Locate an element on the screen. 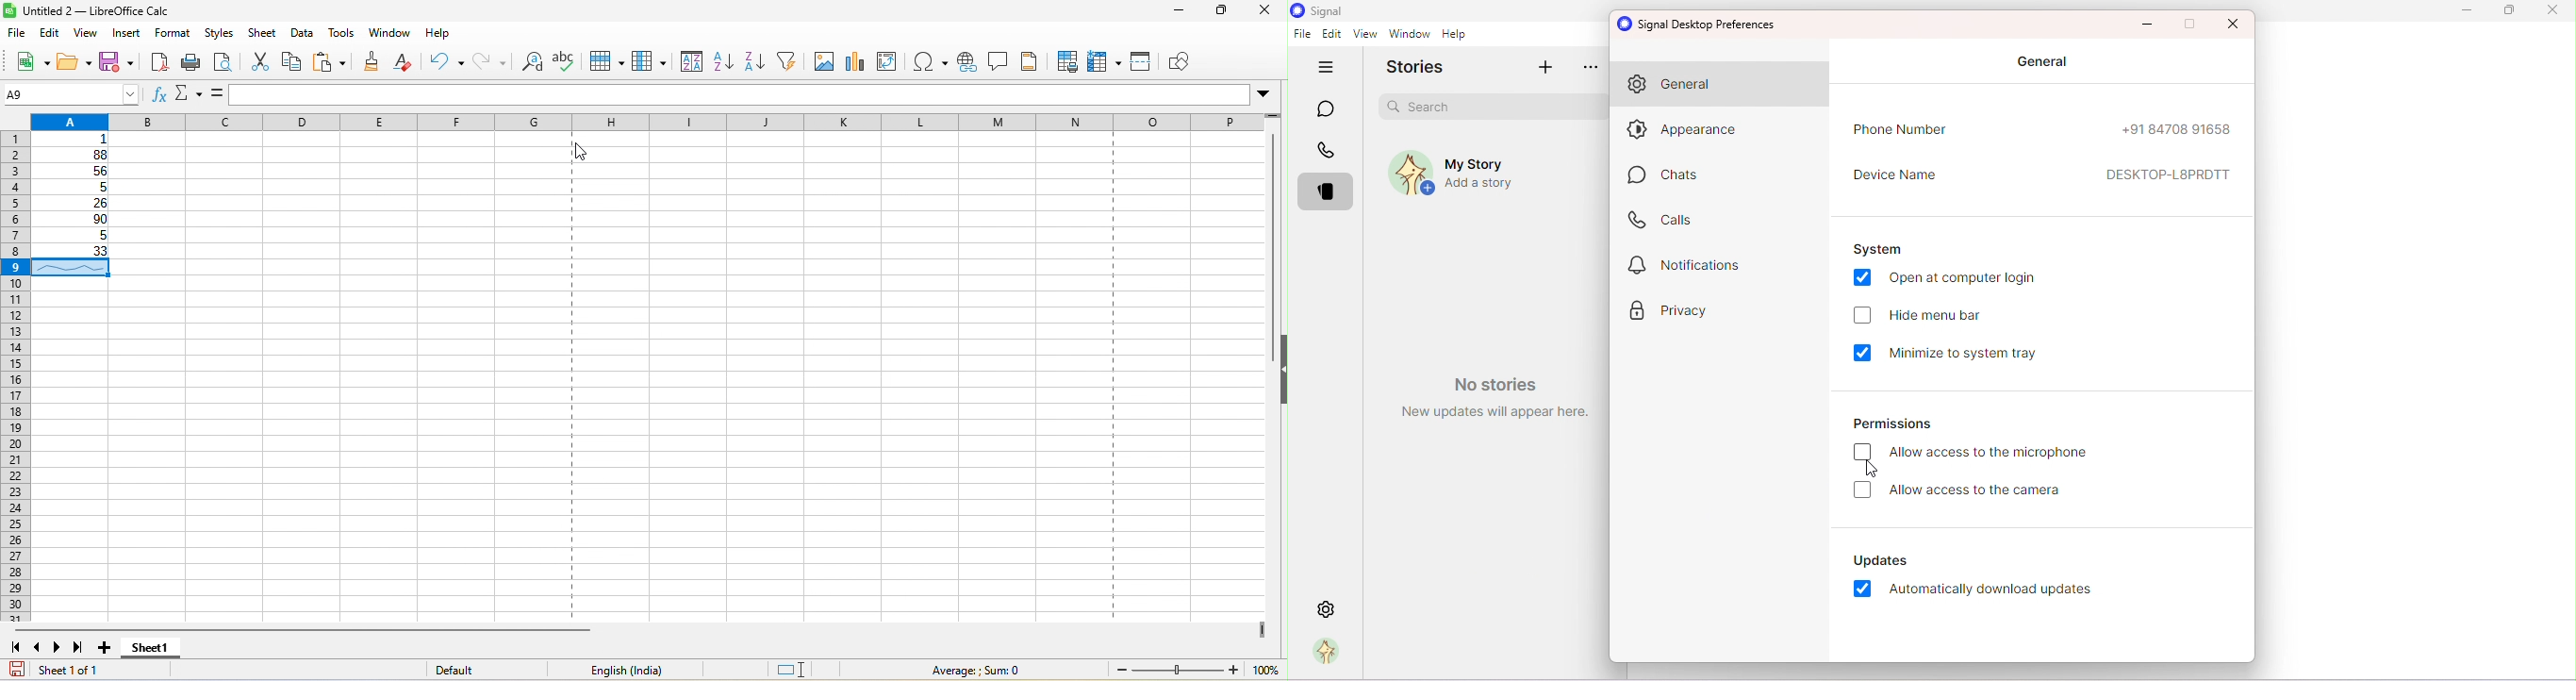  split window is located at coordinates (1141, 62).